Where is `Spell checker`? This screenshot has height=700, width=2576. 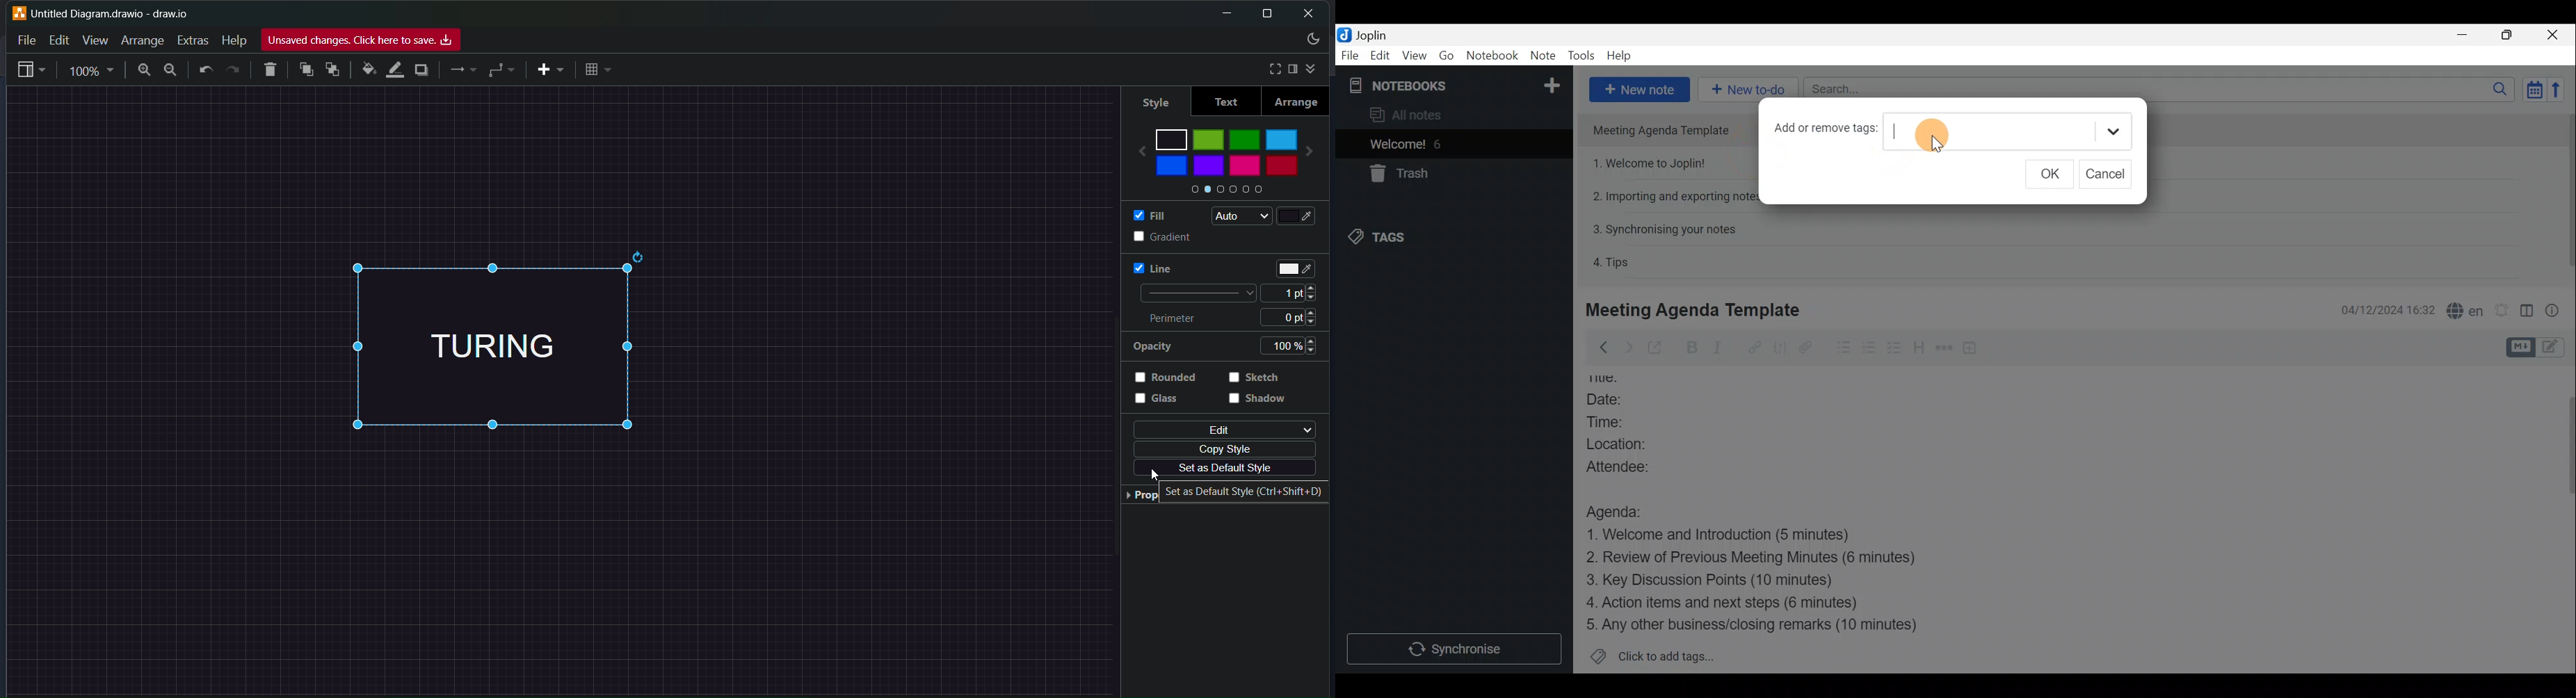
Spell checker is located at coordinates (2467, 309).